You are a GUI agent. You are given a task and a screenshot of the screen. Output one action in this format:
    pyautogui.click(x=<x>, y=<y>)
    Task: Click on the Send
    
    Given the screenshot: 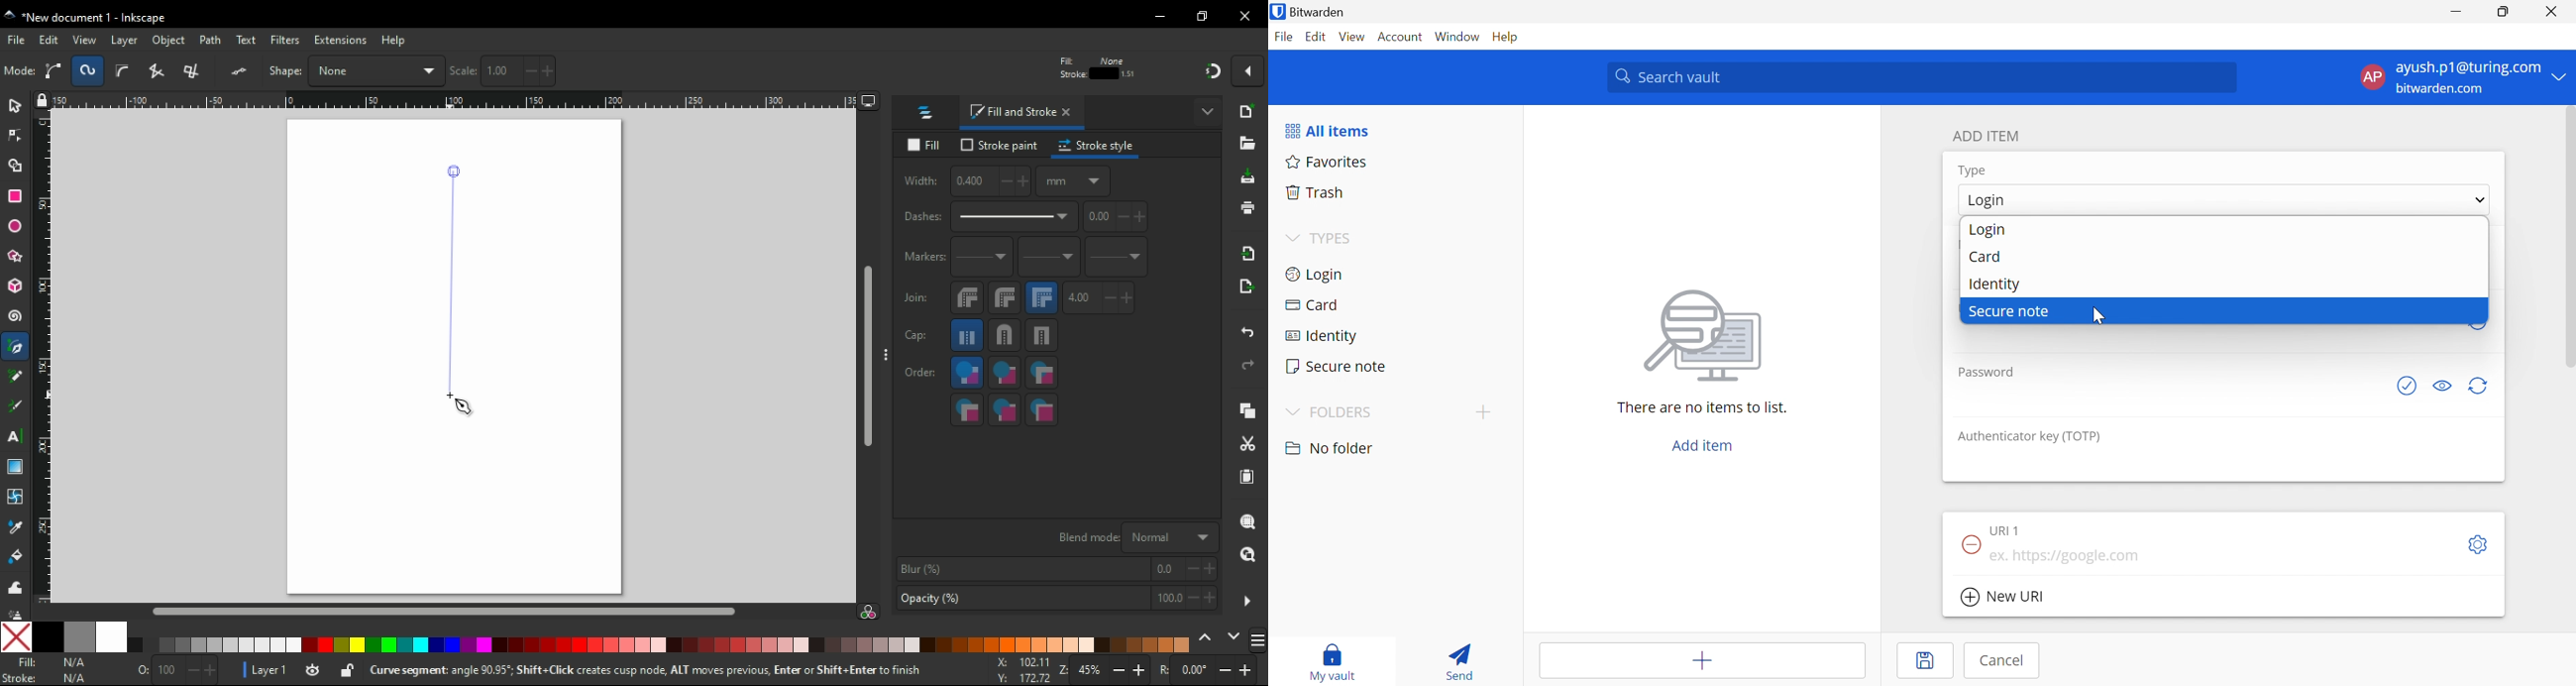 What is the action you would take?
    pyautogui.click(x=1462, y=659)
    